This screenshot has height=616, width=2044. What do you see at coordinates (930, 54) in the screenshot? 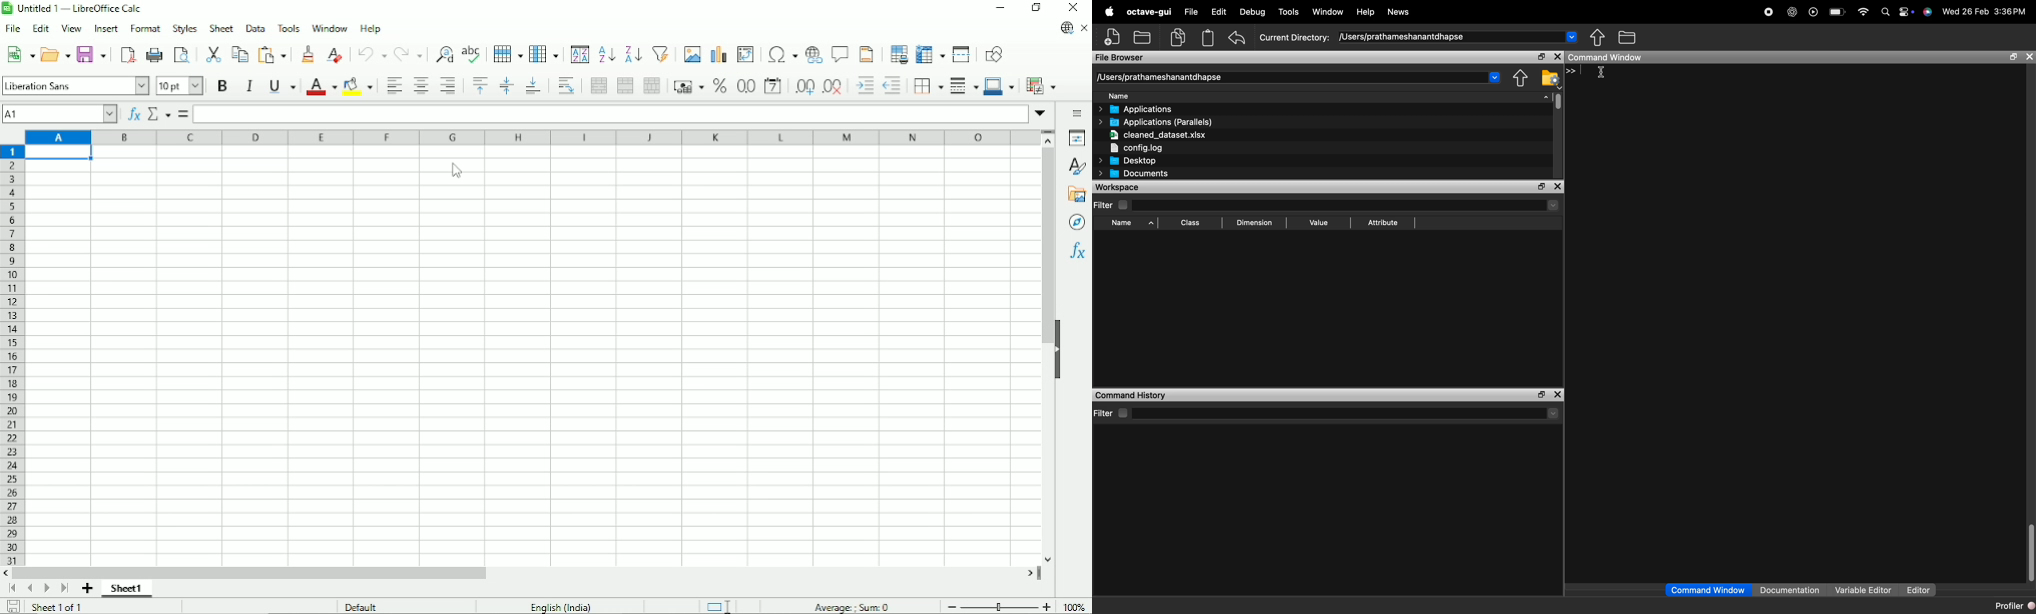
I see `Freeze rows and columns` at bounding box center [930, 54].